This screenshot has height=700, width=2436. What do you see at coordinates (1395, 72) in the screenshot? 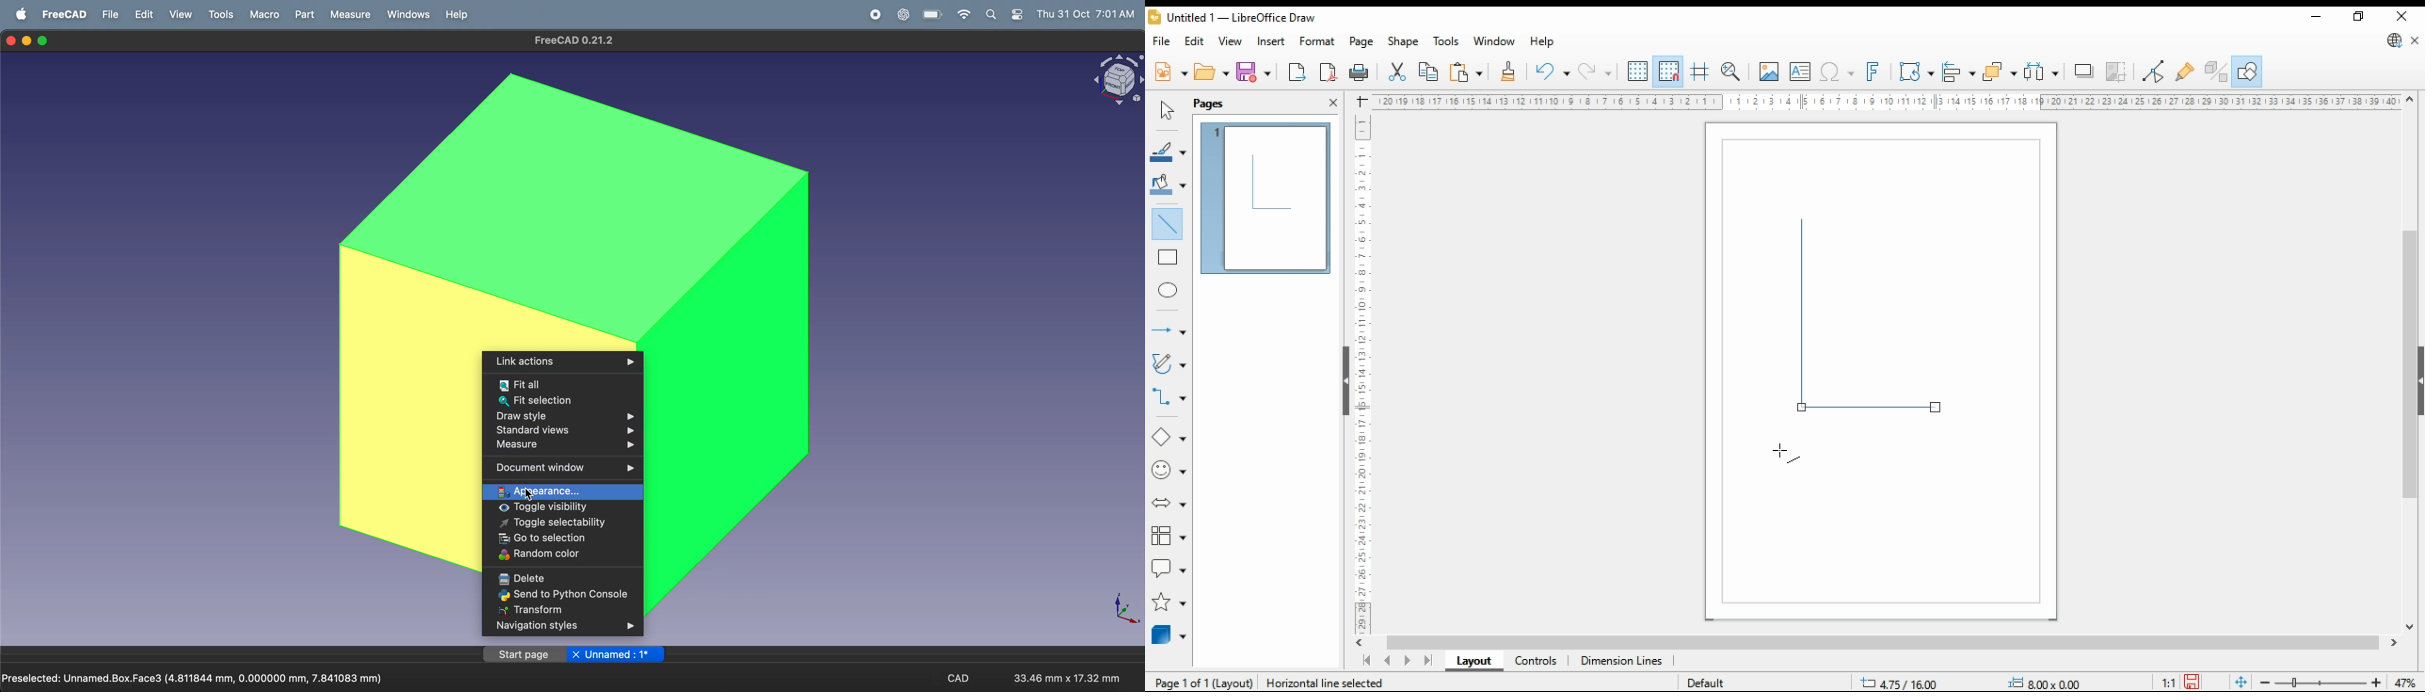
I see `cut` at bounding box center [1395, 72].